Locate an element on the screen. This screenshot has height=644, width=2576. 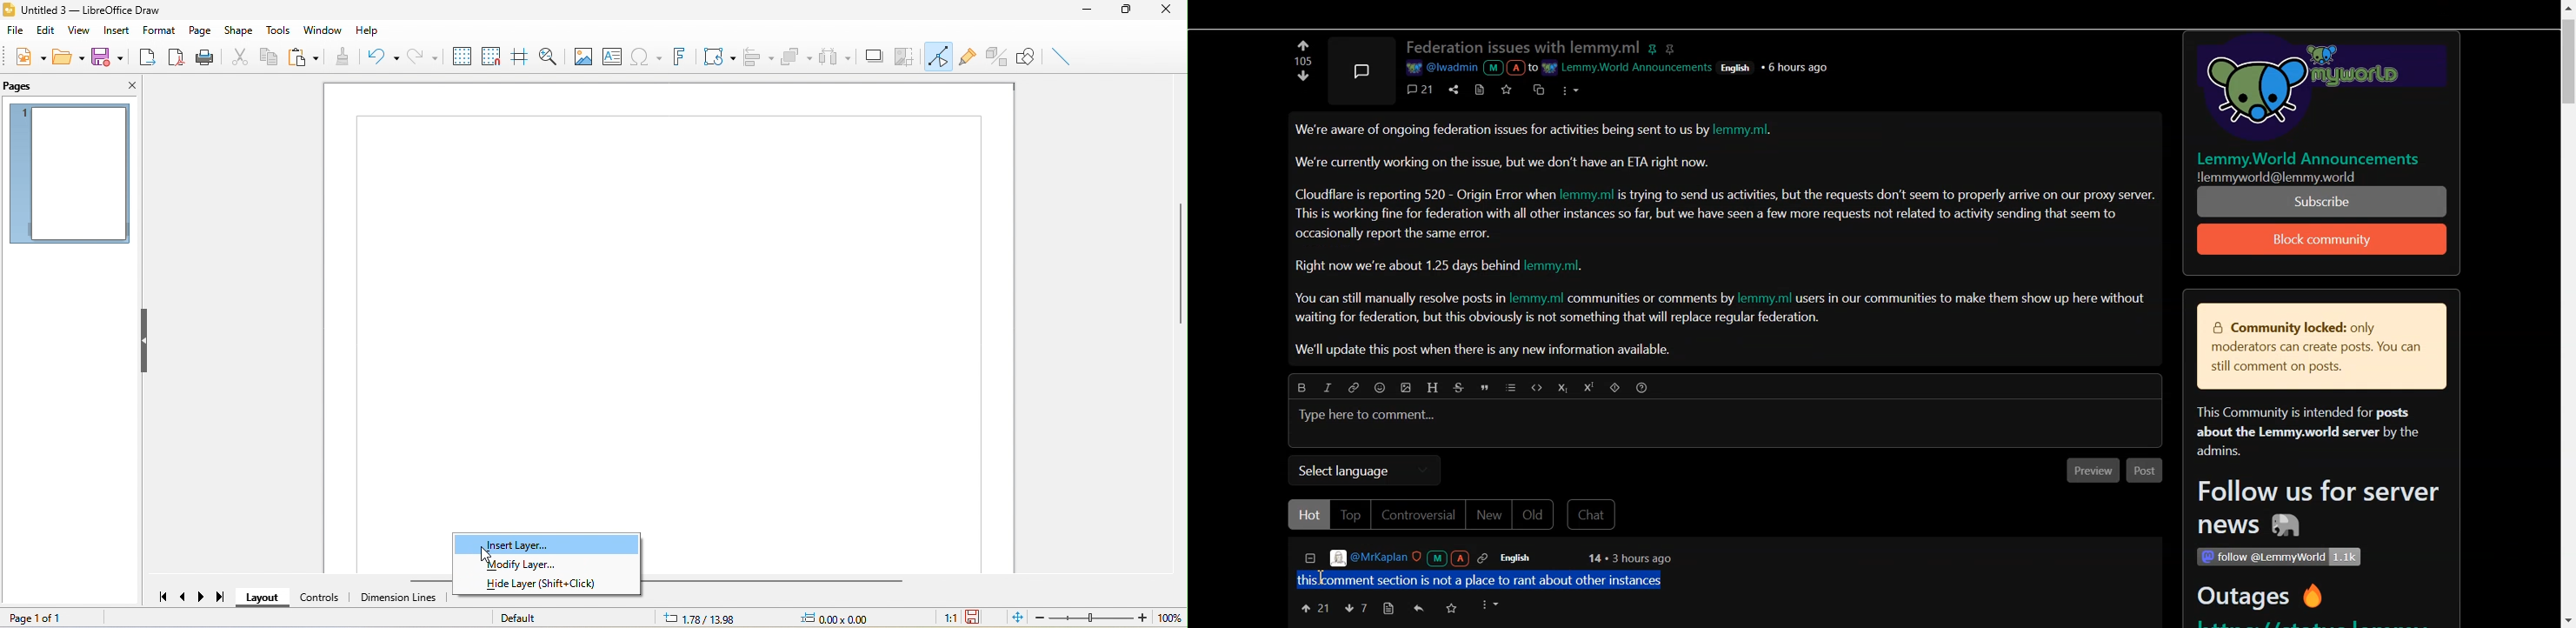
title is located at coordinates (94, 9).